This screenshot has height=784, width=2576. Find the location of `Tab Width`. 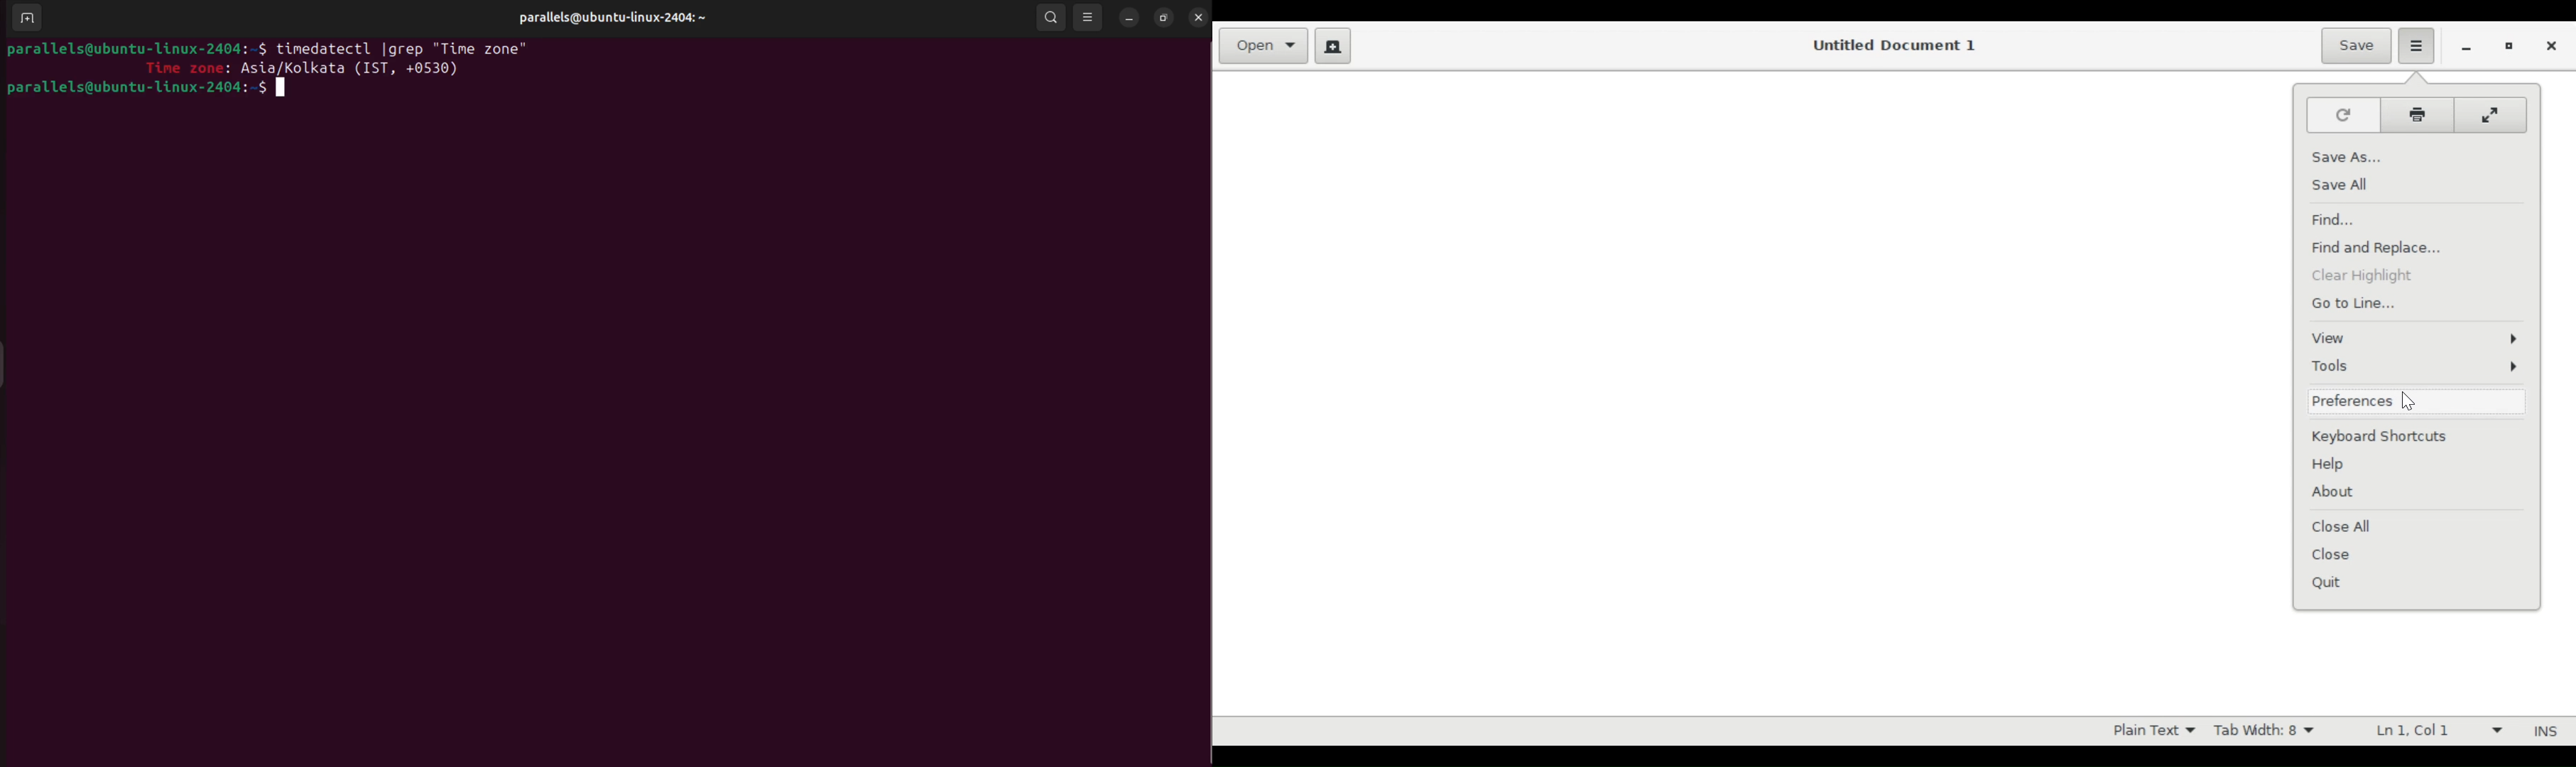

Tab Width is located at coordinates (2262, 730).